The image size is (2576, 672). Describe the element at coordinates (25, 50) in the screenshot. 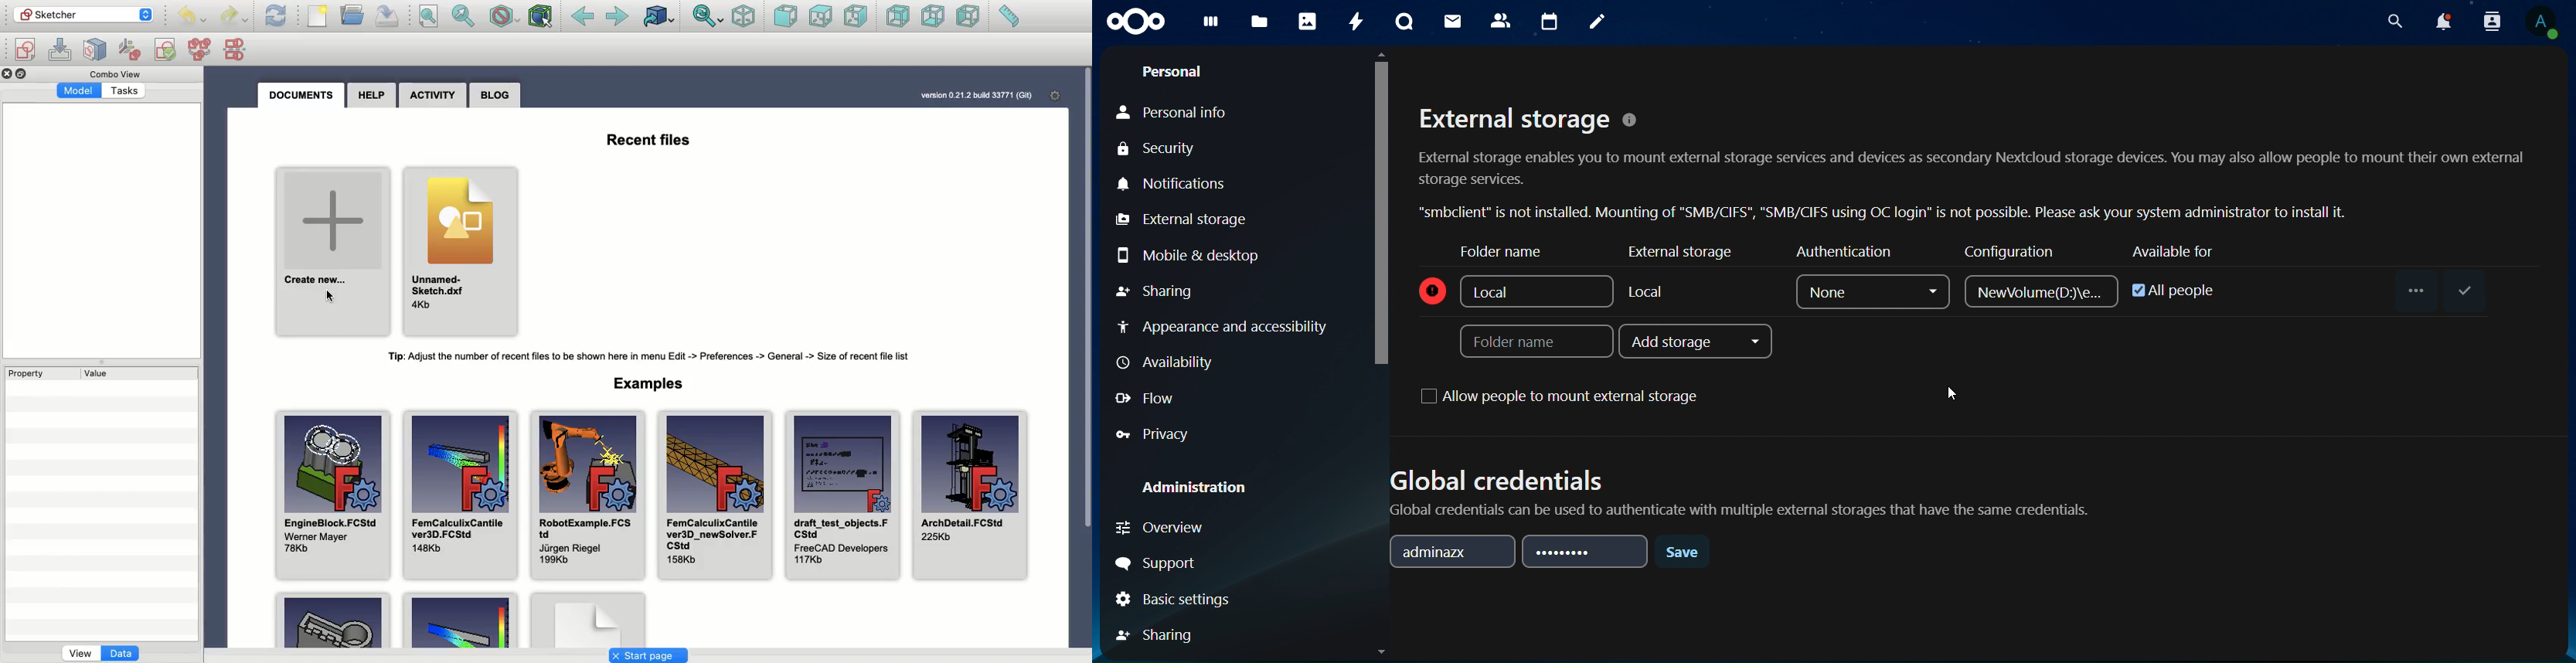

I see `Create sketch` at that location.